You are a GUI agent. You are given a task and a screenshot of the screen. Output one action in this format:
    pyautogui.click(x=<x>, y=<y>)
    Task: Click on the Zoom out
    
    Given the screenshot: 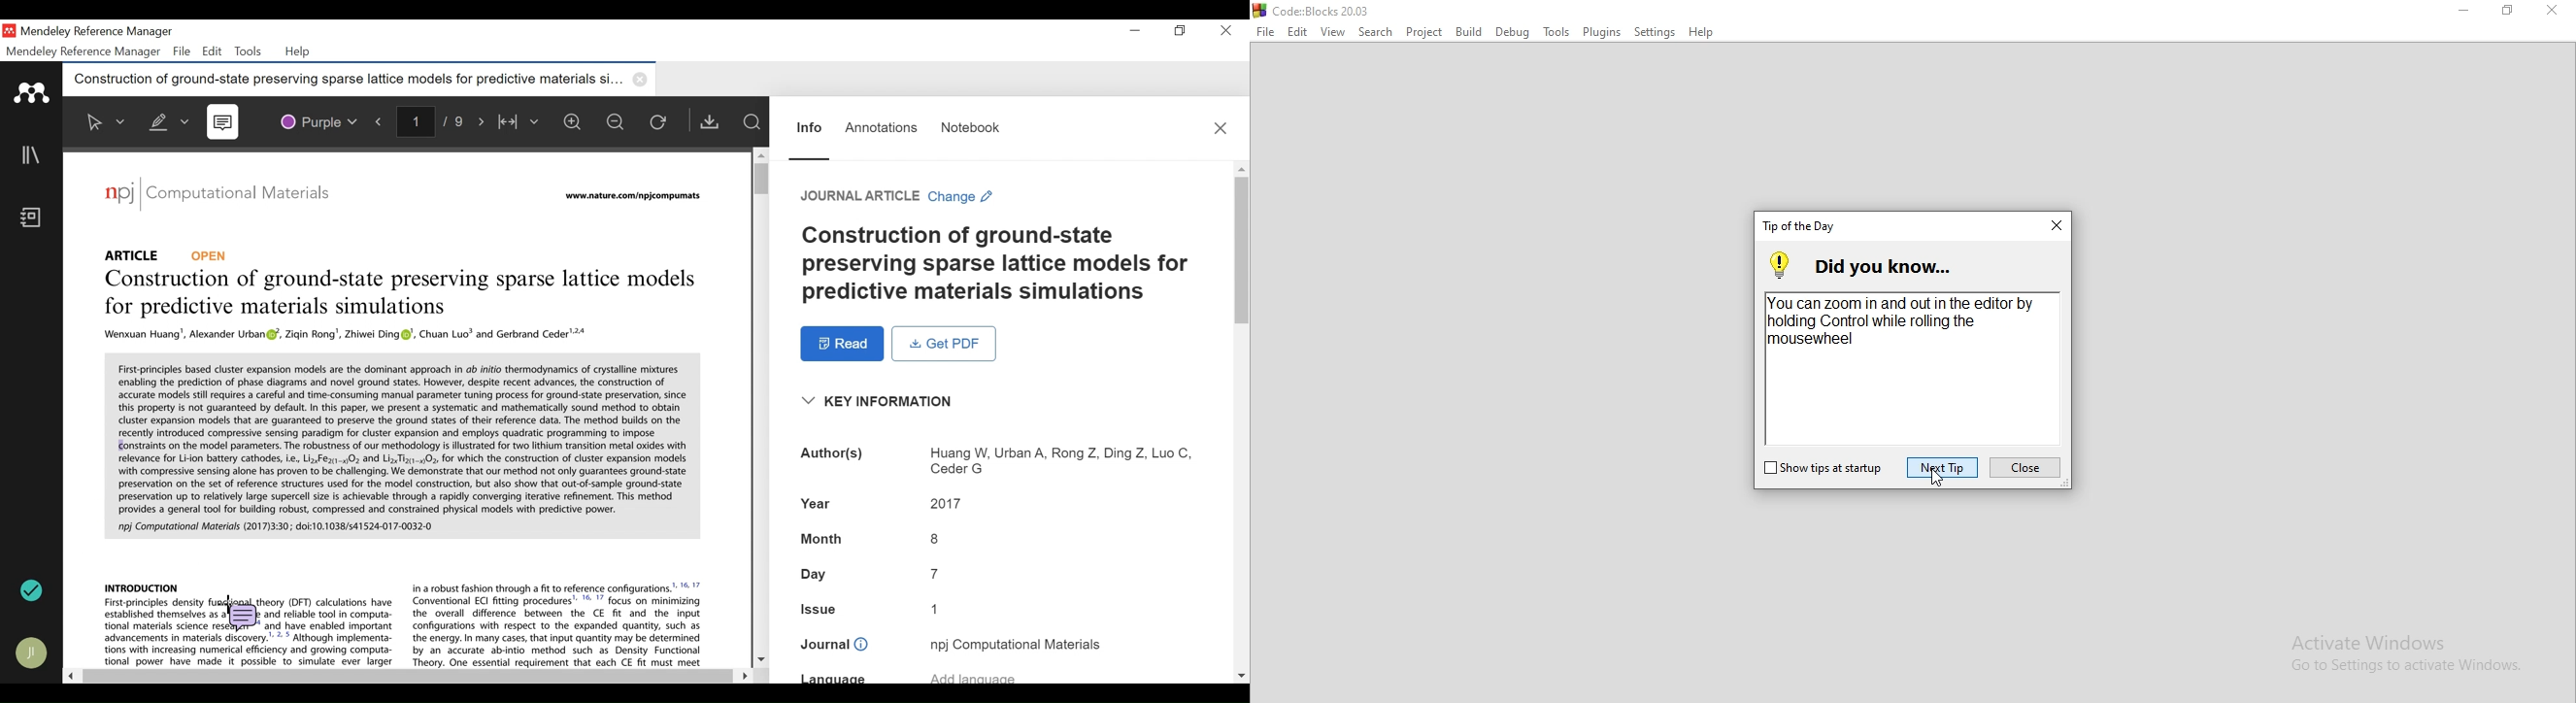 What is the action you would take?
    pyautogui.click(x=620, y=124)
    